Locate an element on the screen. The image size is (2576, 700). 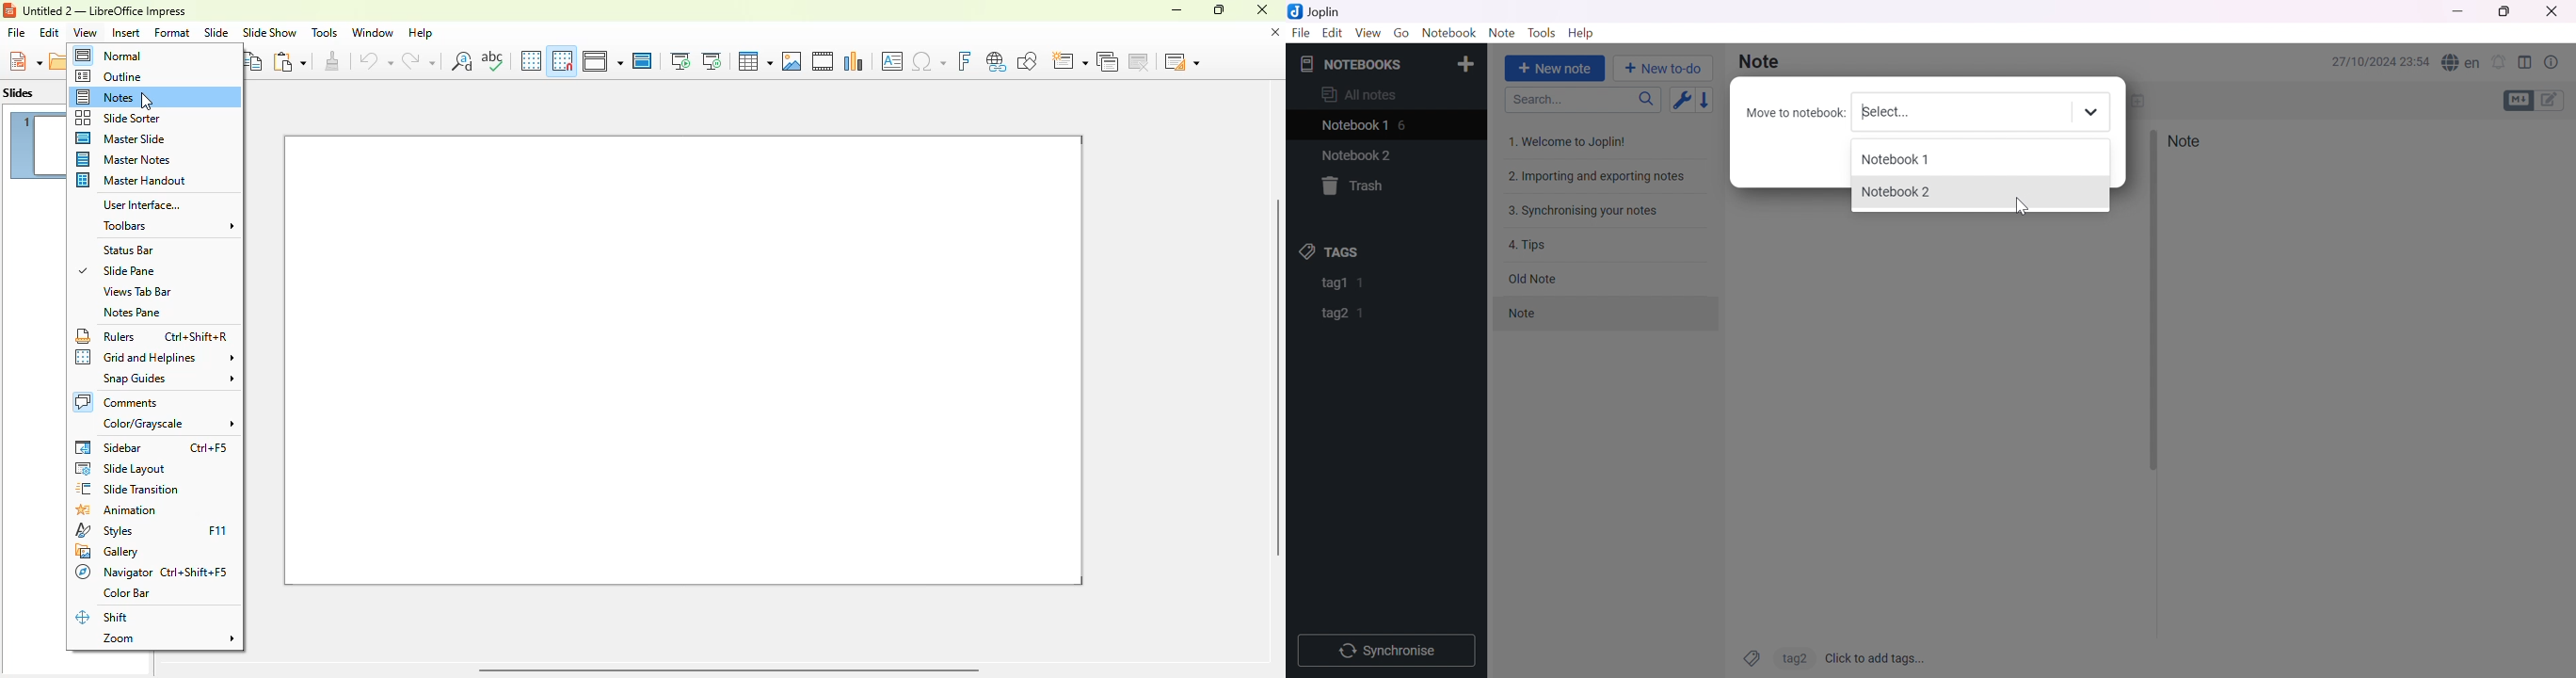
Minimize is located at coordinates (2458, 11).